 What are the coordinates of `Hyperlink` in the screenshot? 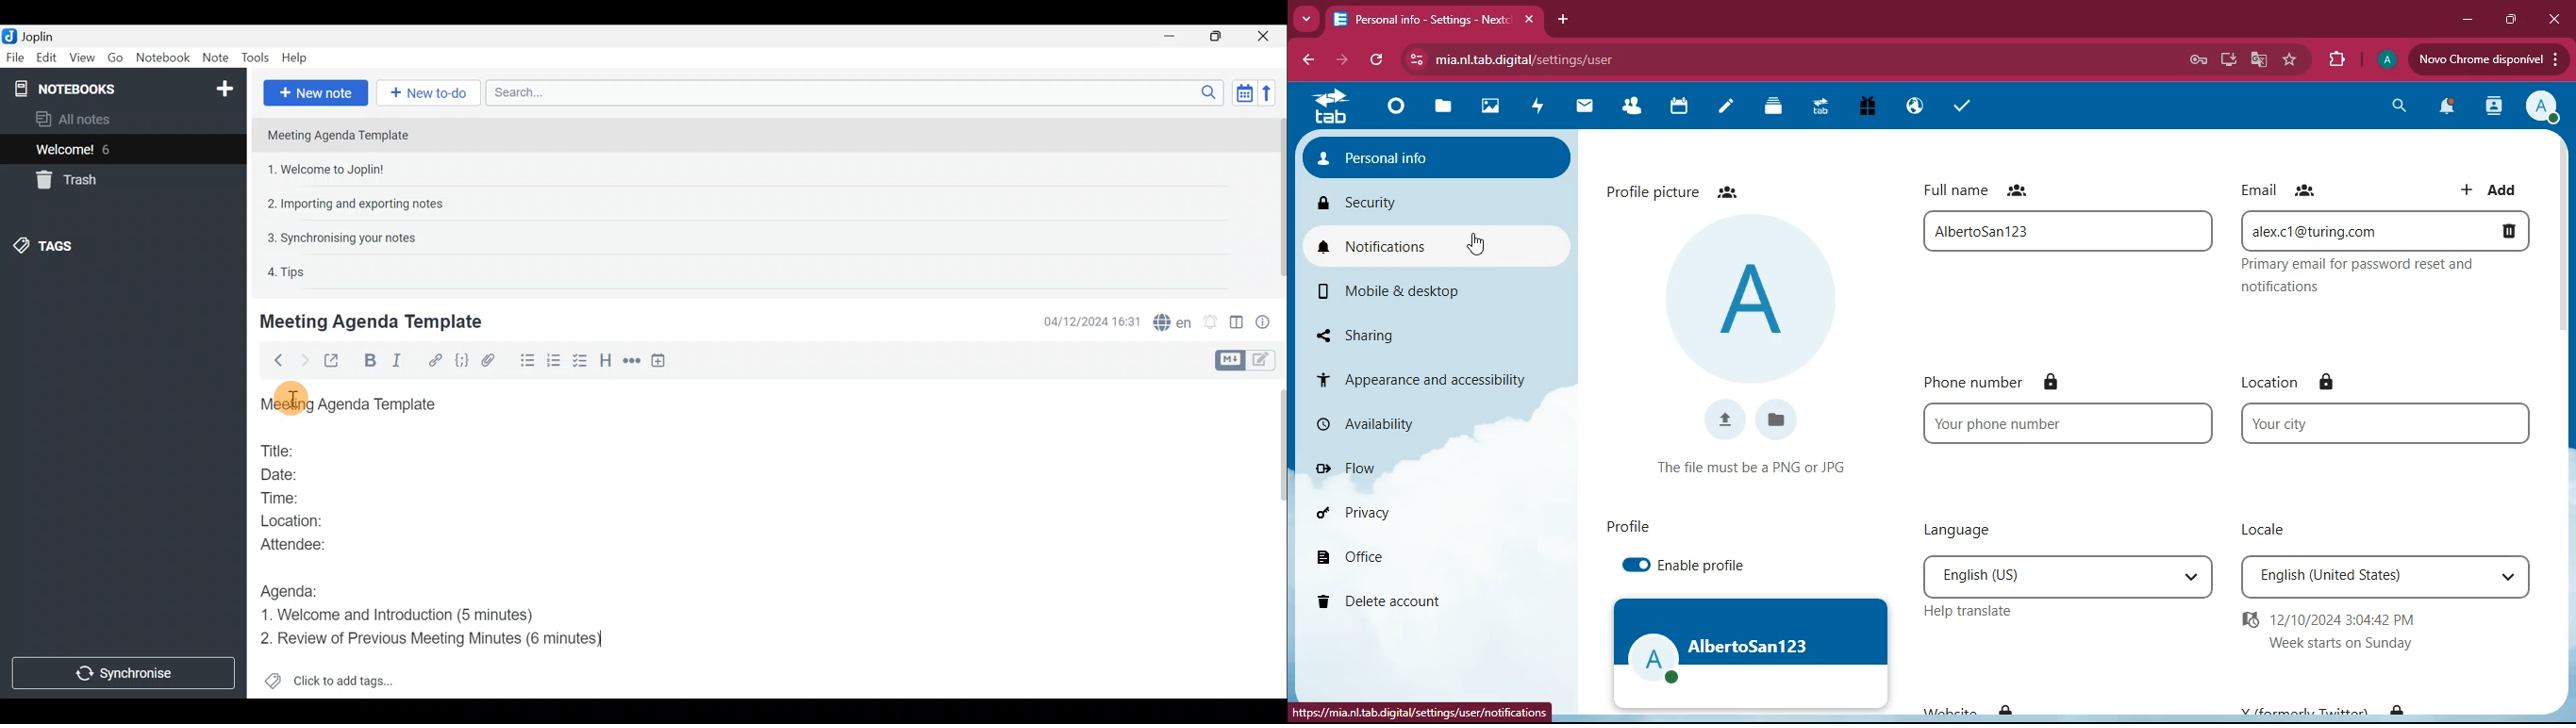 It's located at (437, 360).